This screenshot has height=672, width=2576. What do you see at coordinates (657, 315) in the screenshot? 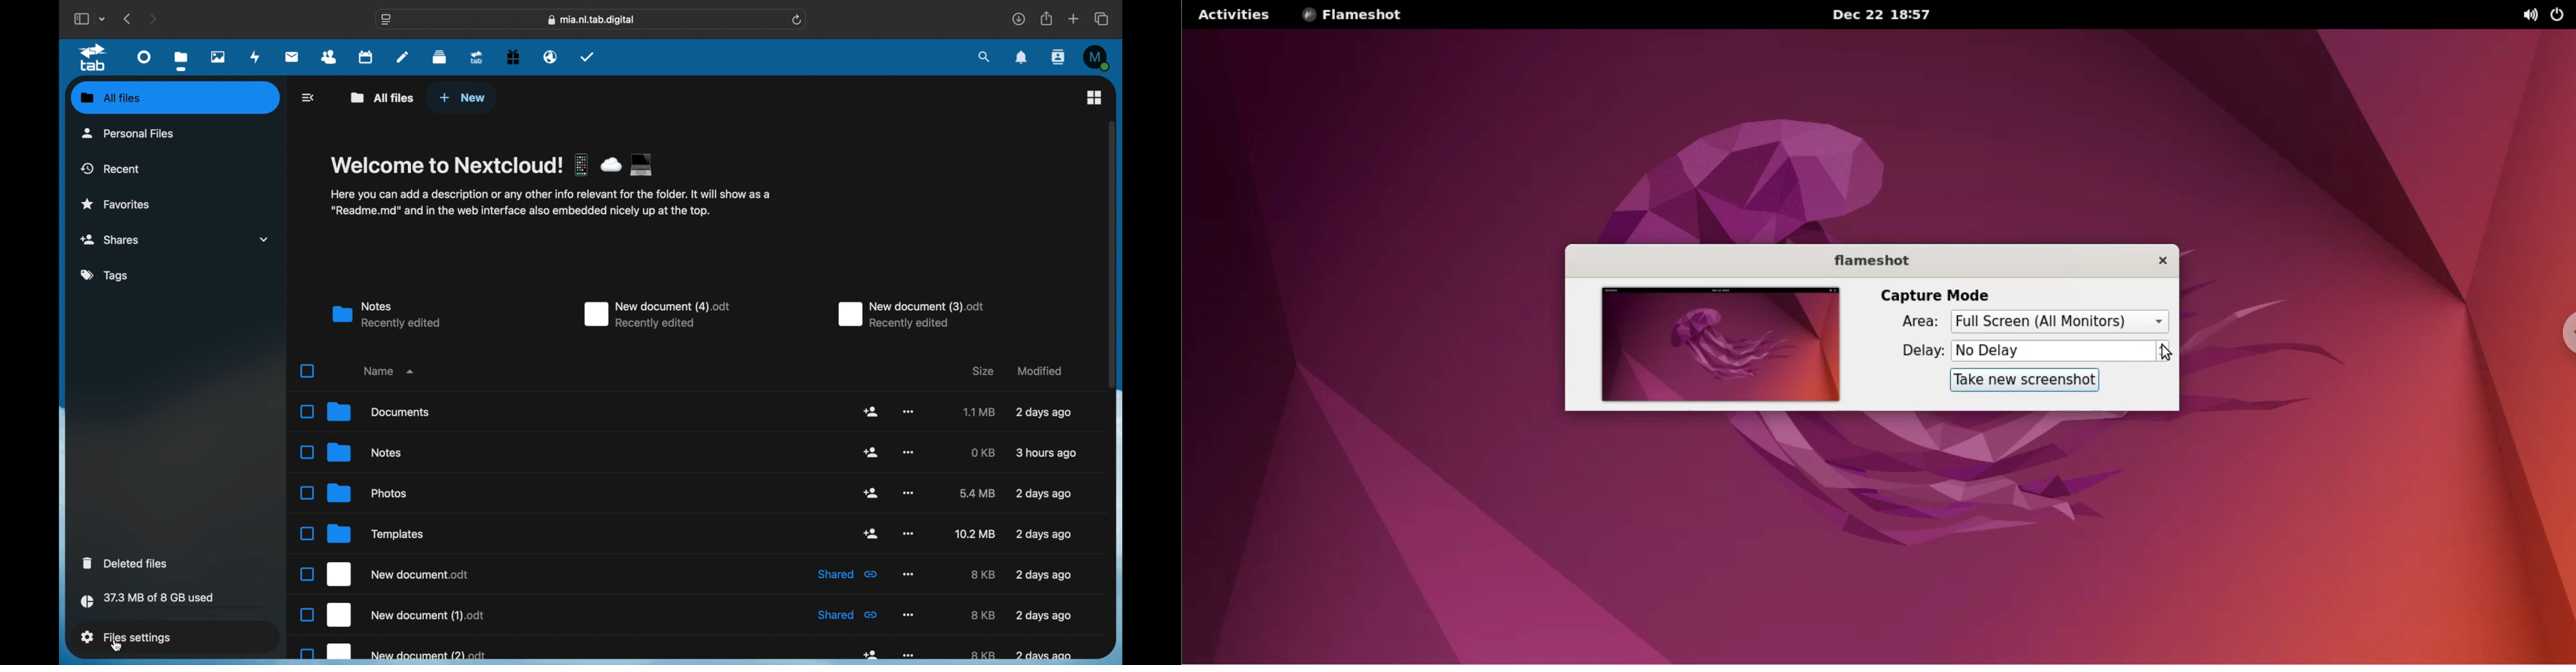
I see `new document` at bounding box center [657, 315].